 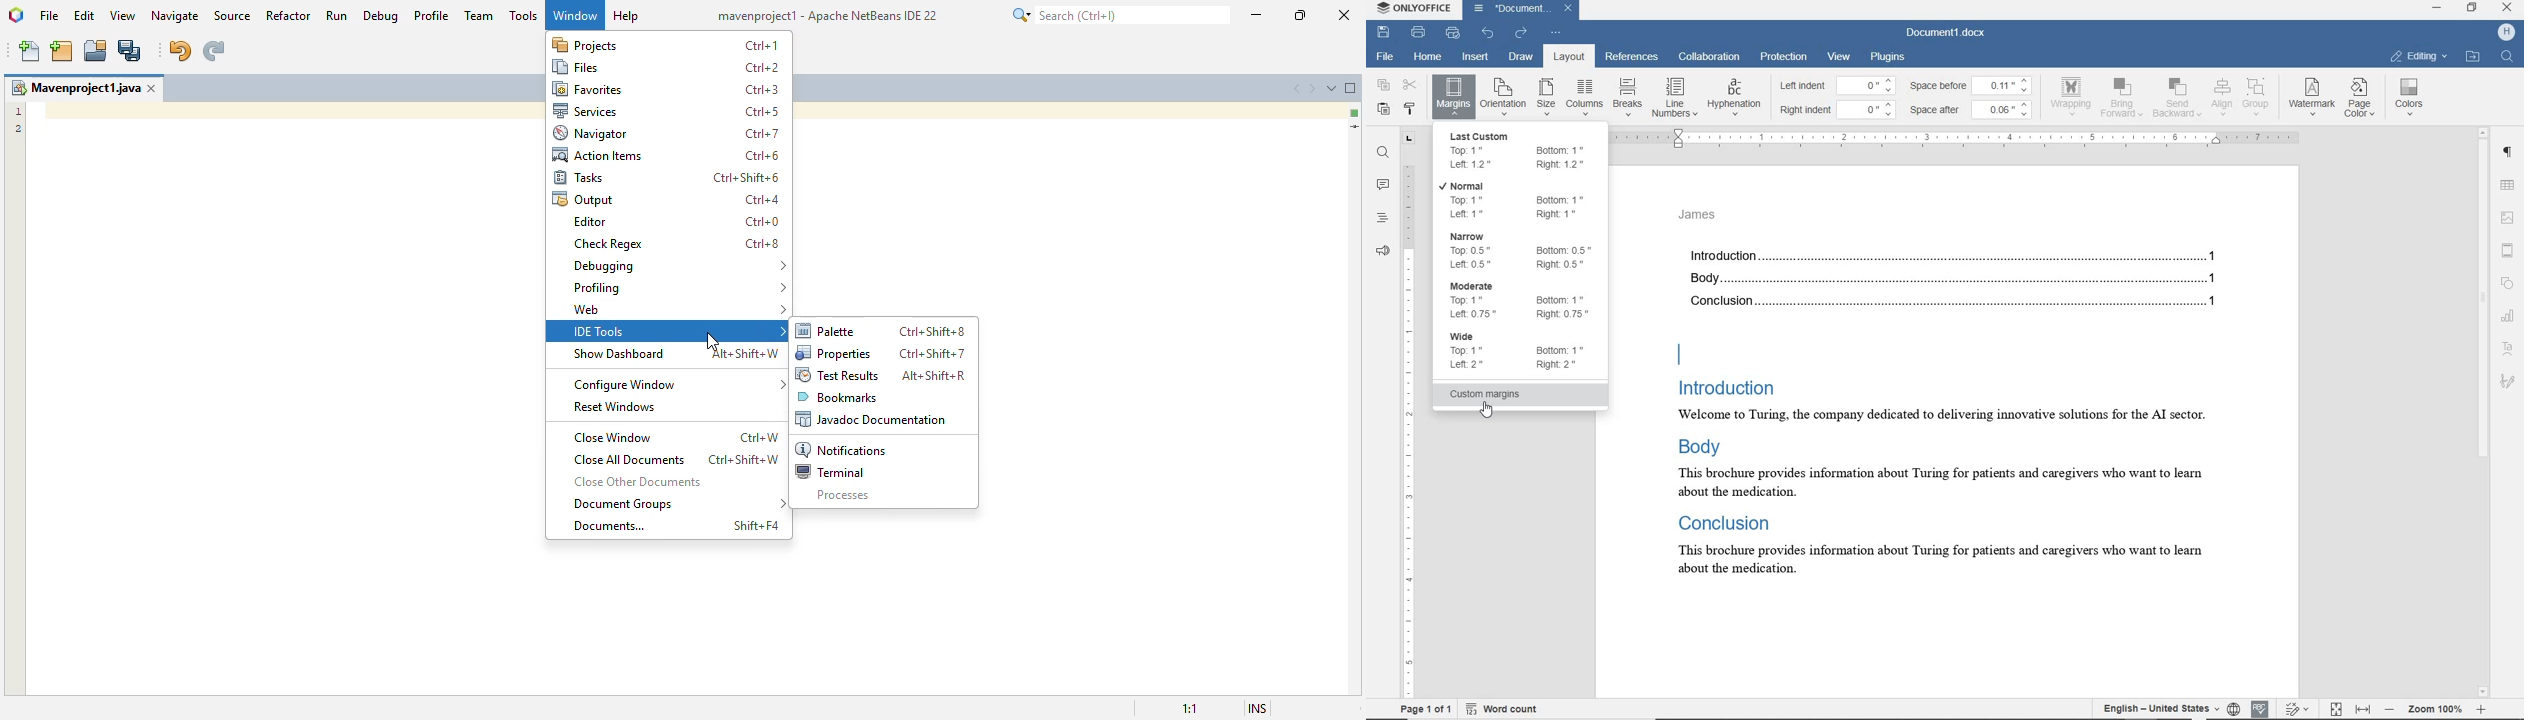 What do you see at coordinates (2299, 708) in the screenshot?
I see `track changes` at bounding box center [2299, 708].